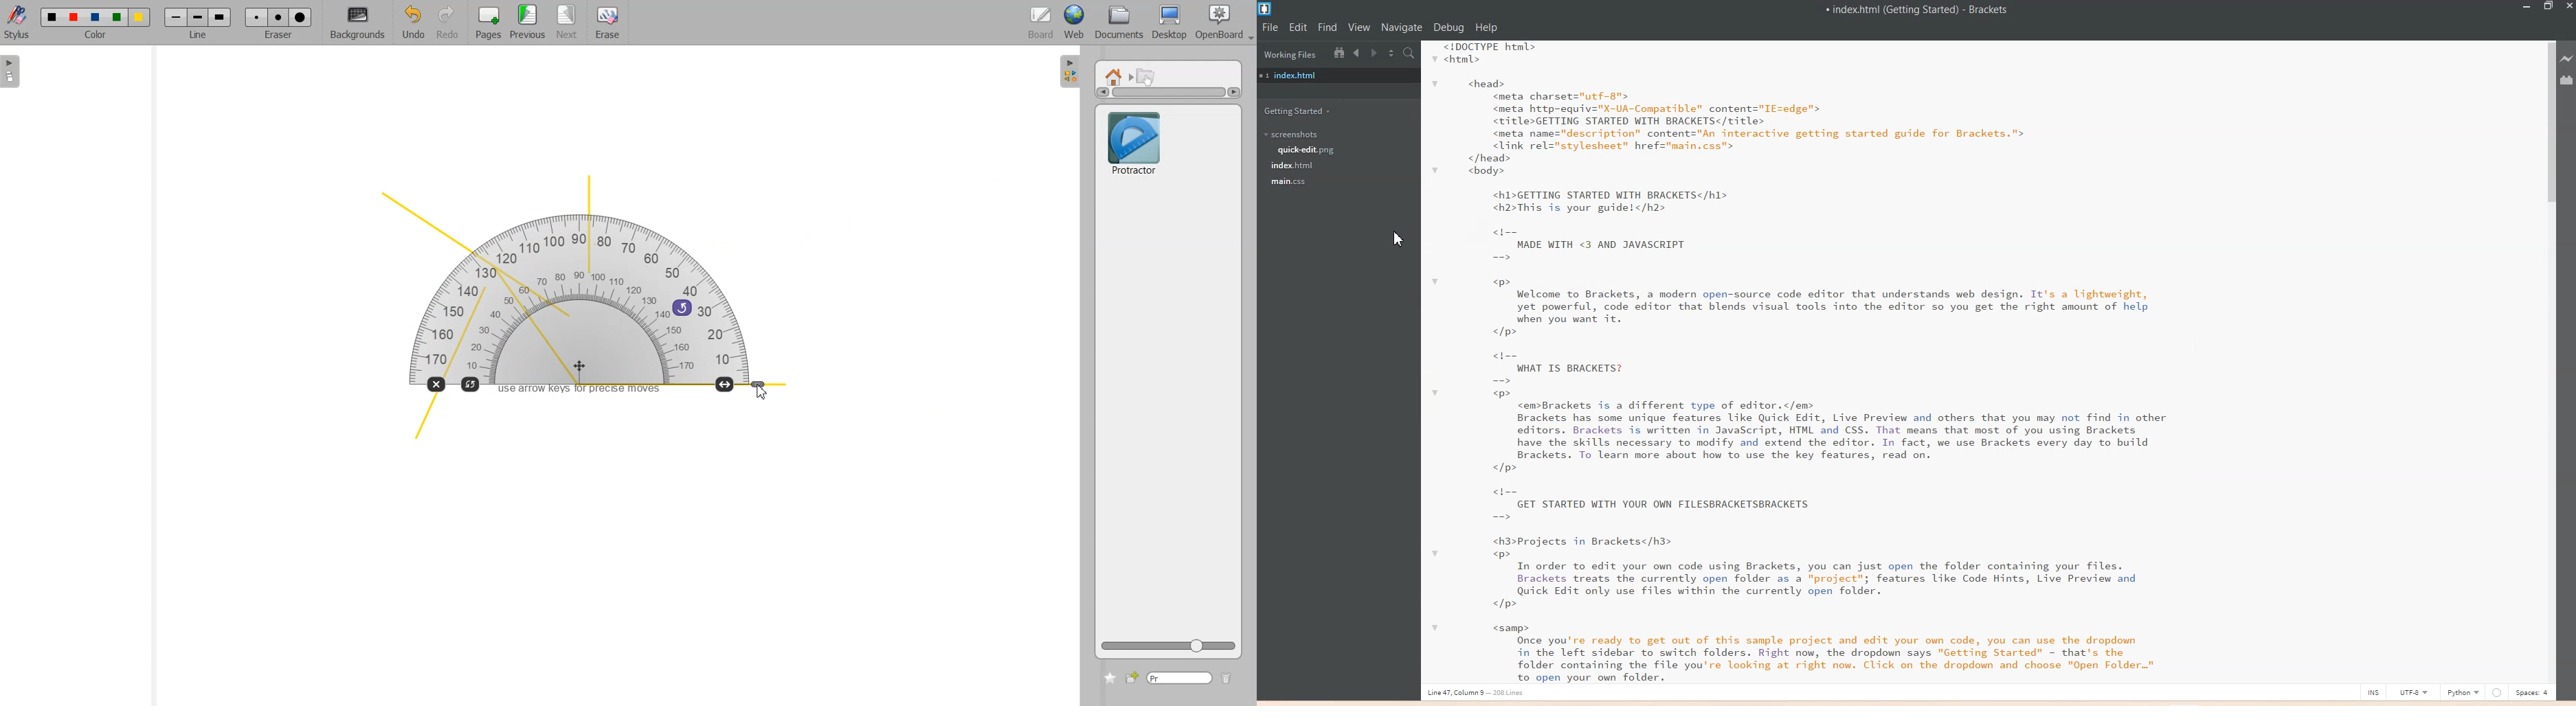  Describe the element at coordinates (277, 39) in the screenshot. I see `eraser` at that location.